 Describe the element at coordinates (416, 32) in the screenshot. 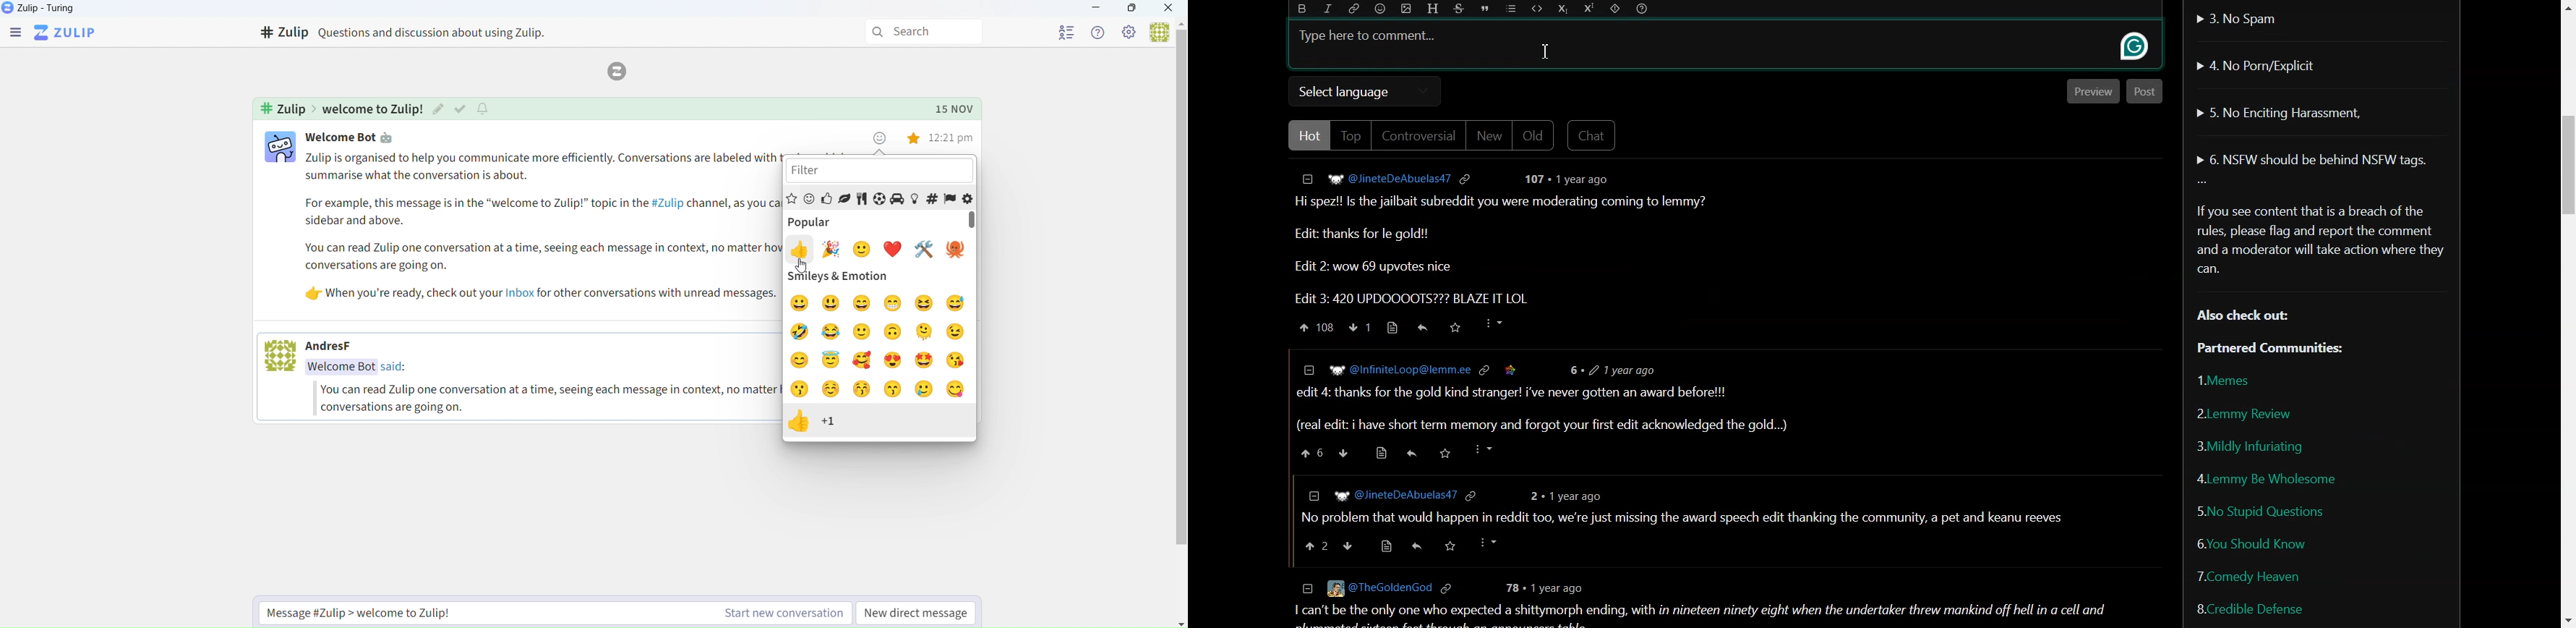

I see `Tittle` at that location.